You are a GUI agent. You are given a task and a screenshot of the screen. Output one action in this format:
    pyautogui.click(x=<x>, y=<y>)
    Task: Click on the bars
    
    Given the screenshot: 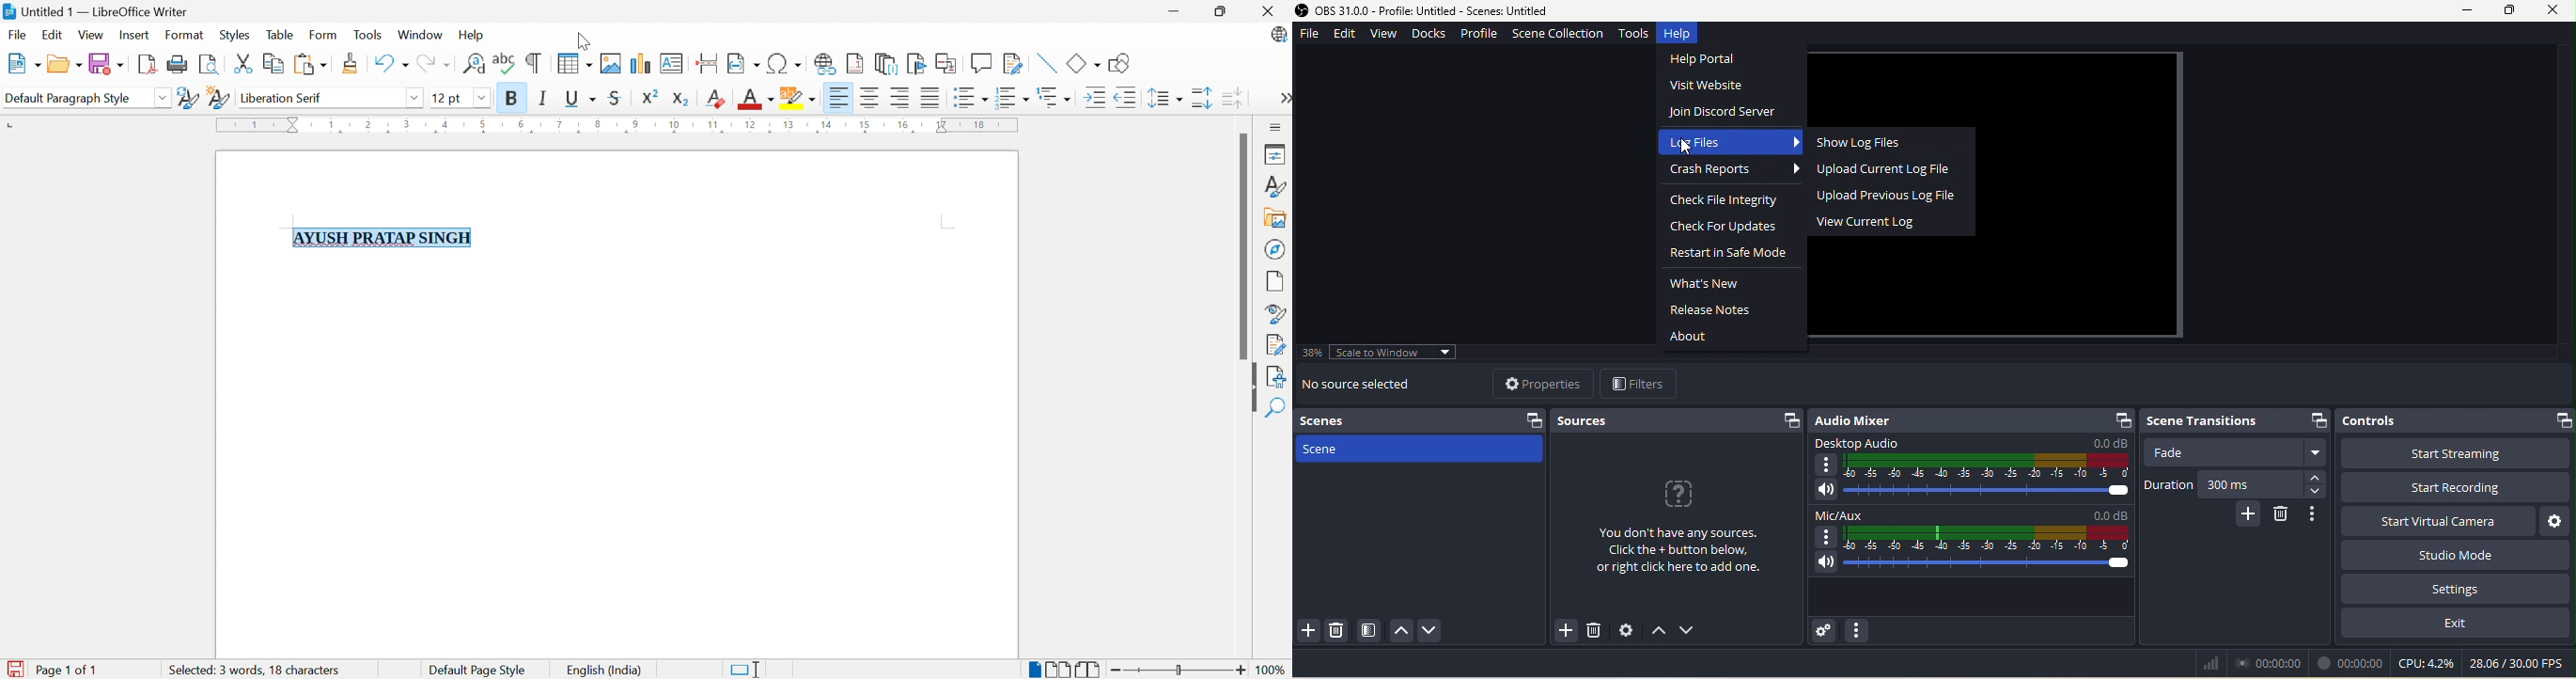 What is the action you would take?
    pyautogui.click(x=2209, y=663)
    